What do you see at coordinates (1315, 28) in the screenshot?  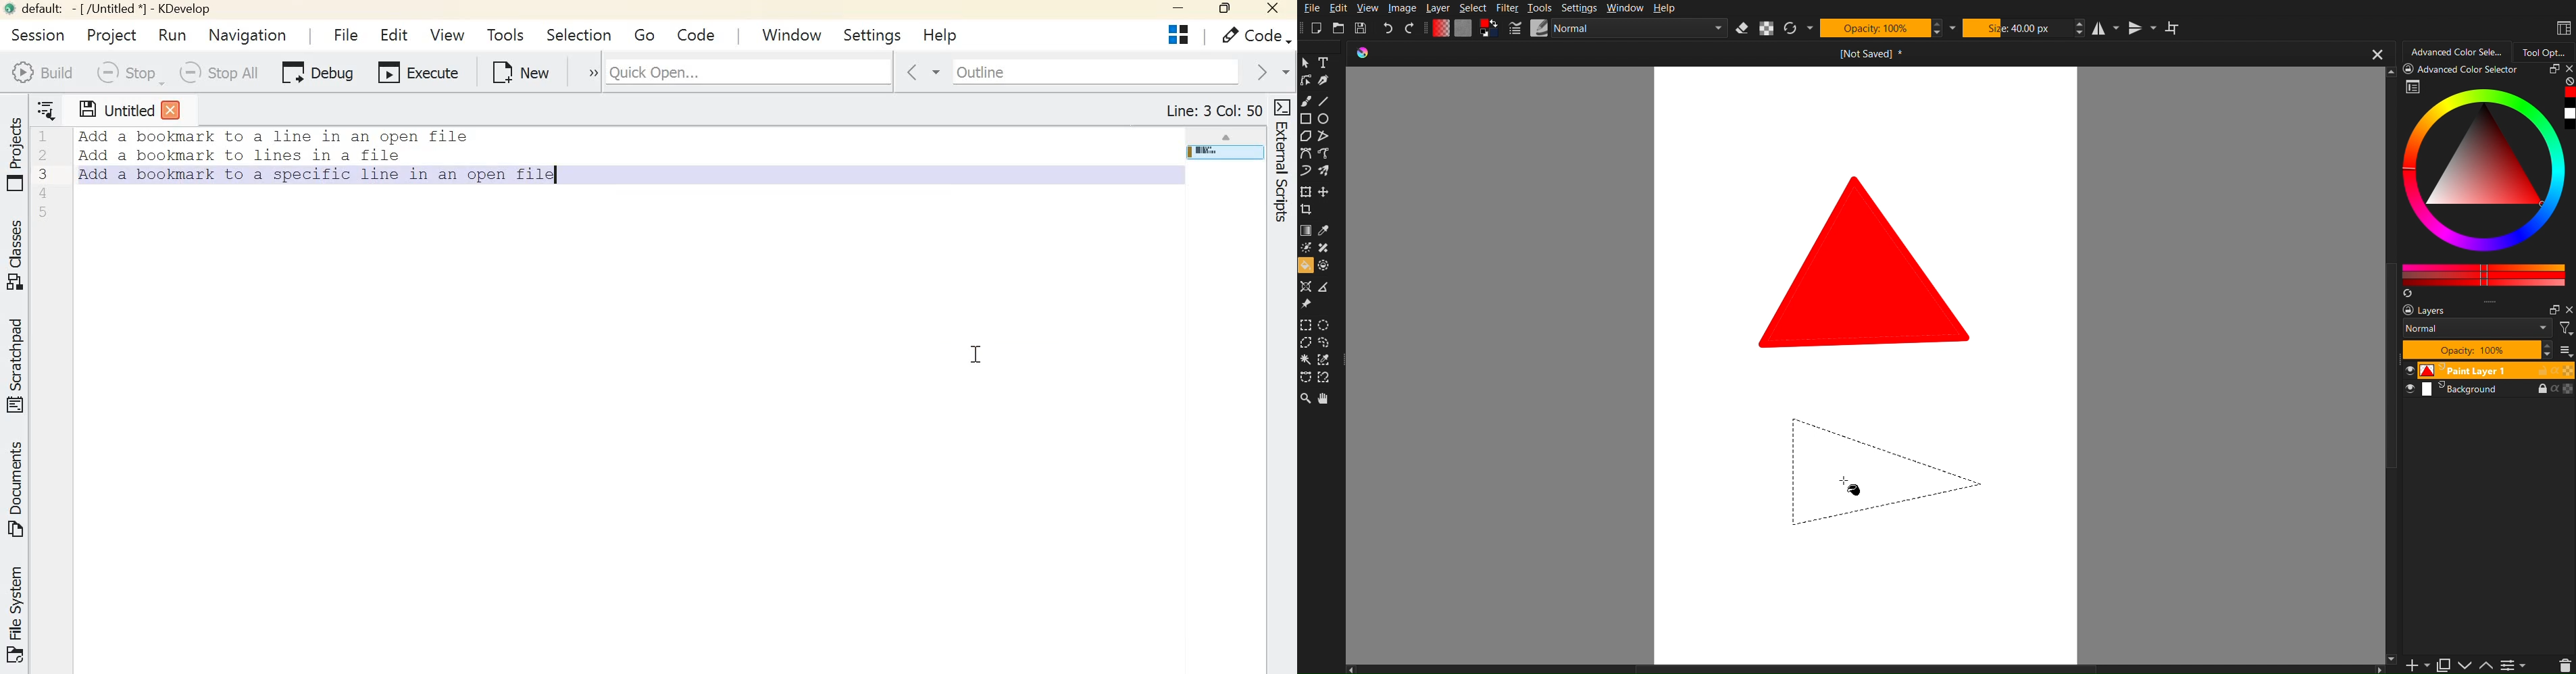 I see `New` at bounding box center [1315, 28].